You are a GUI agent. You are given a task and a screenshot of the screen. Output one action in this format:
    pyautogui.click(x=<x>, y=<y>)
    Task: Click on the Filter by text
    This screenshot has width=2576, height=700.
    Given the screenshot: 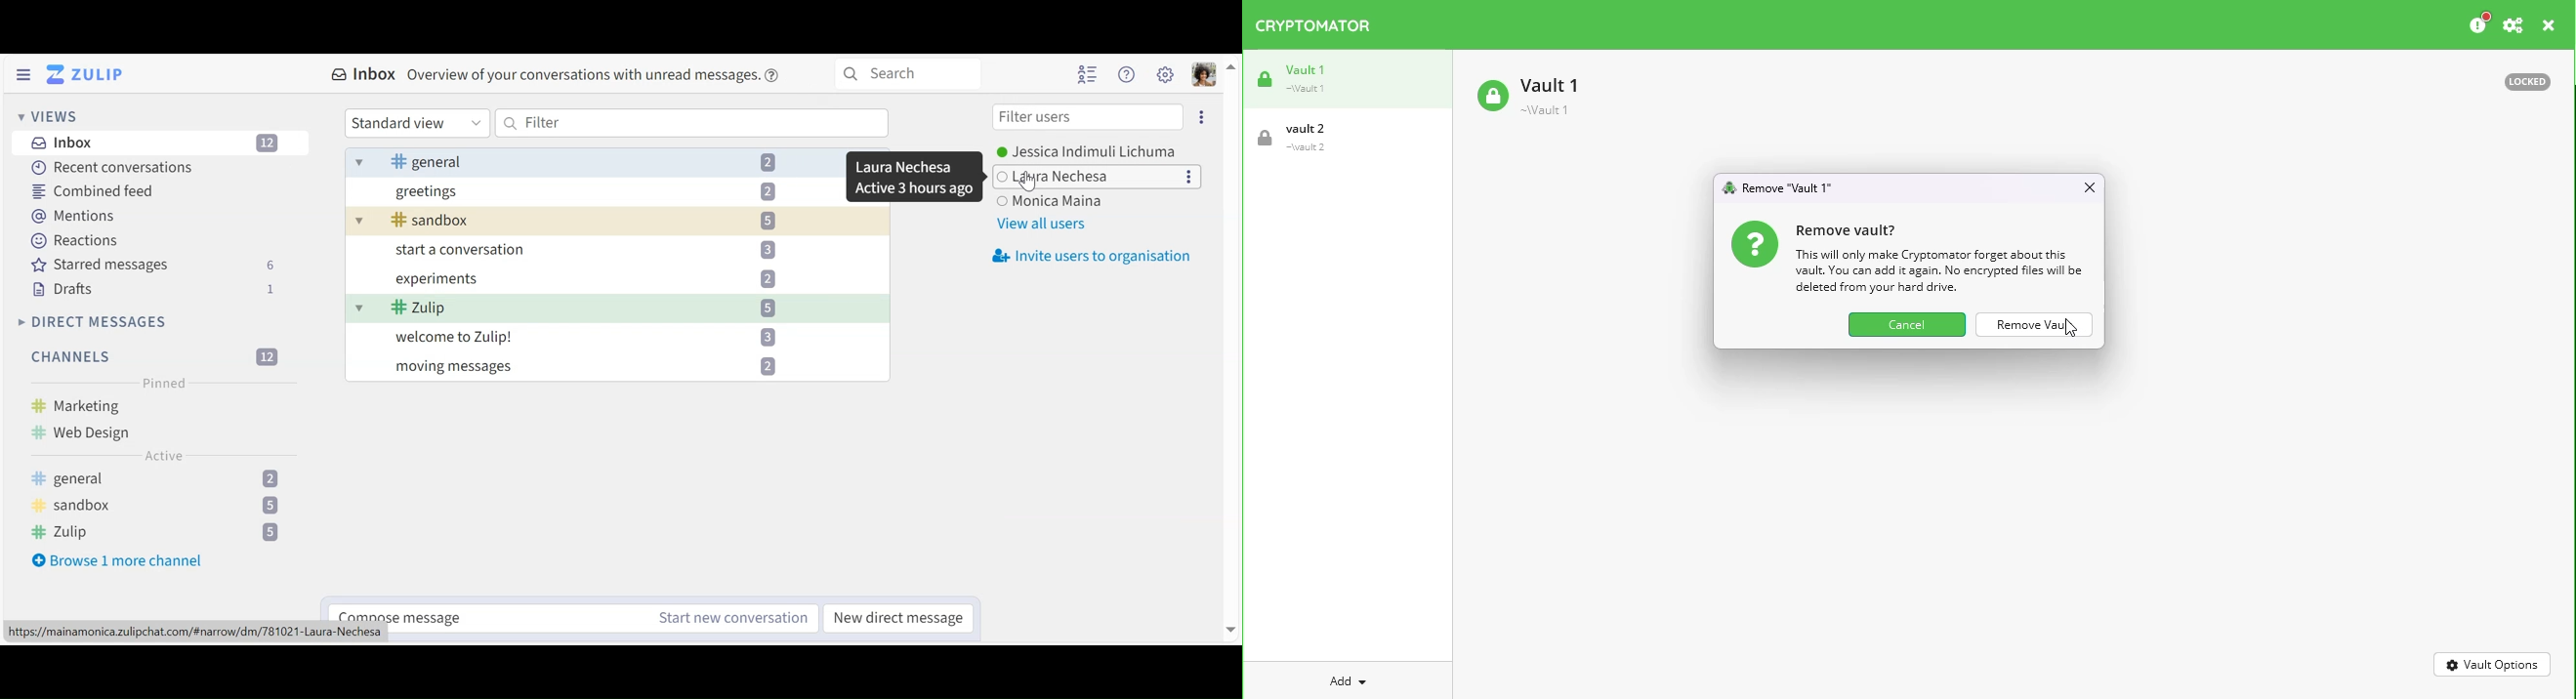 What is the action you would take?
    pyautogui.click(x=693, y=123)
    